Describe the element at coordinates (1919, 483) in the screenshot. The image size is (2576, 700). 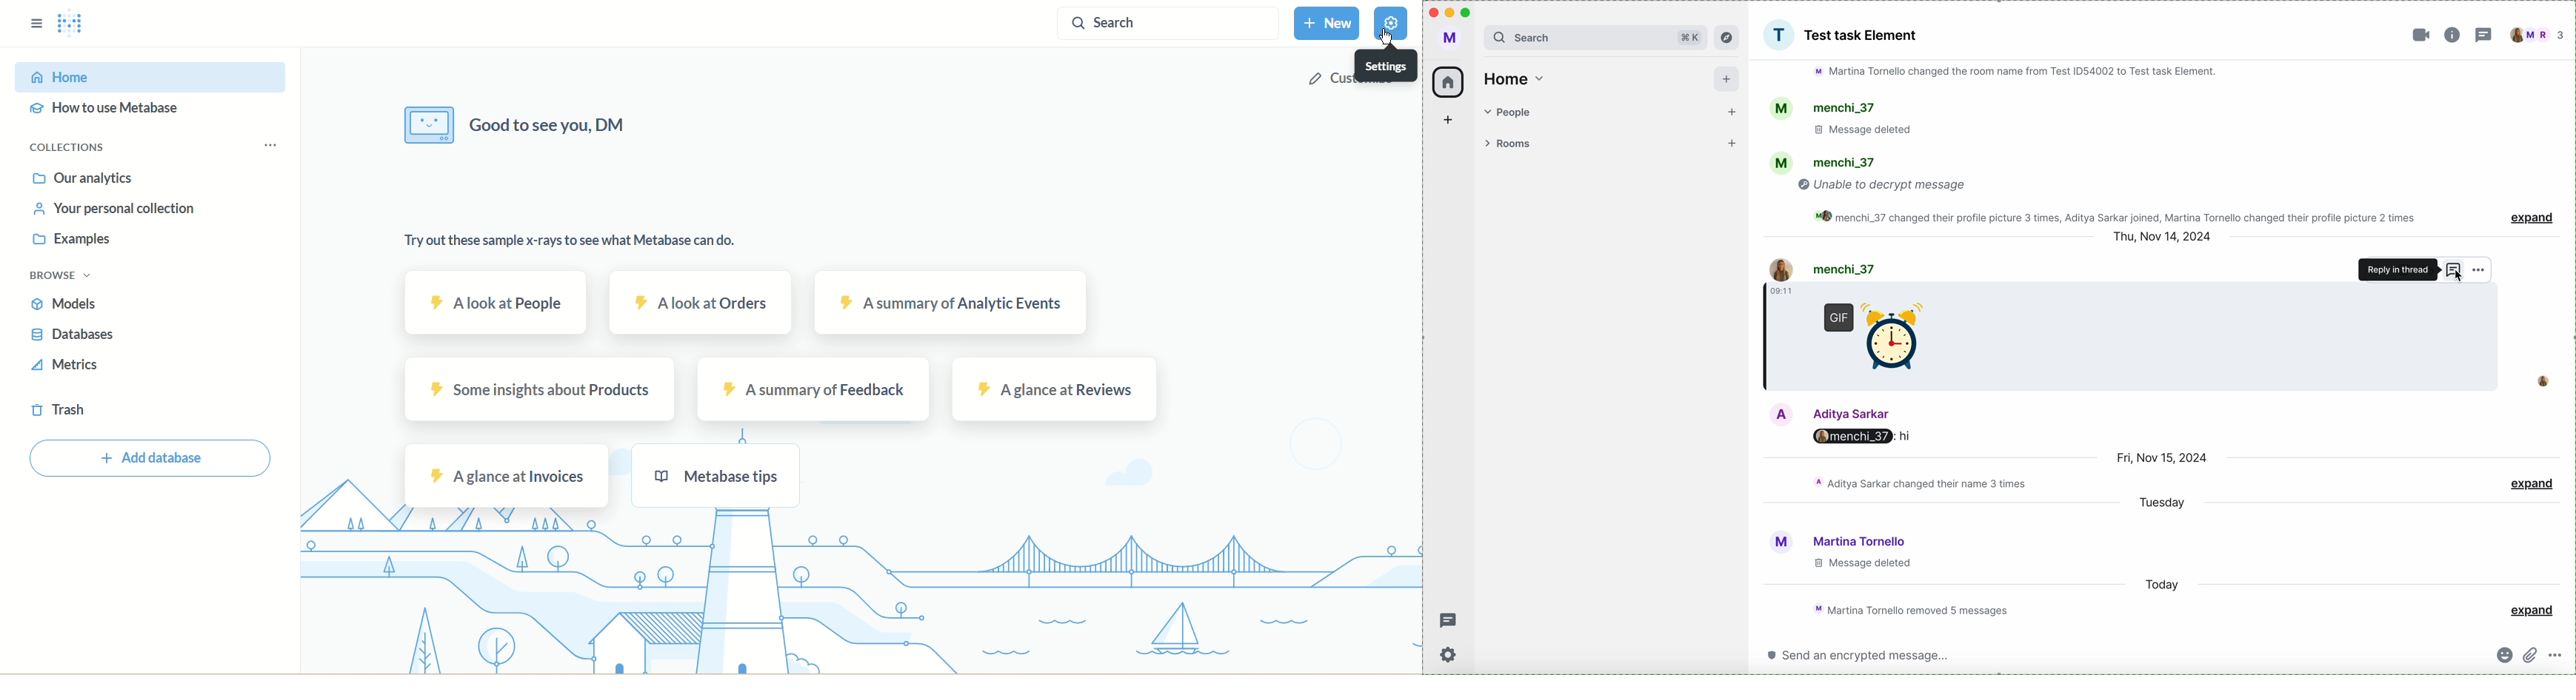
I see `chat activity of the day` at that location.